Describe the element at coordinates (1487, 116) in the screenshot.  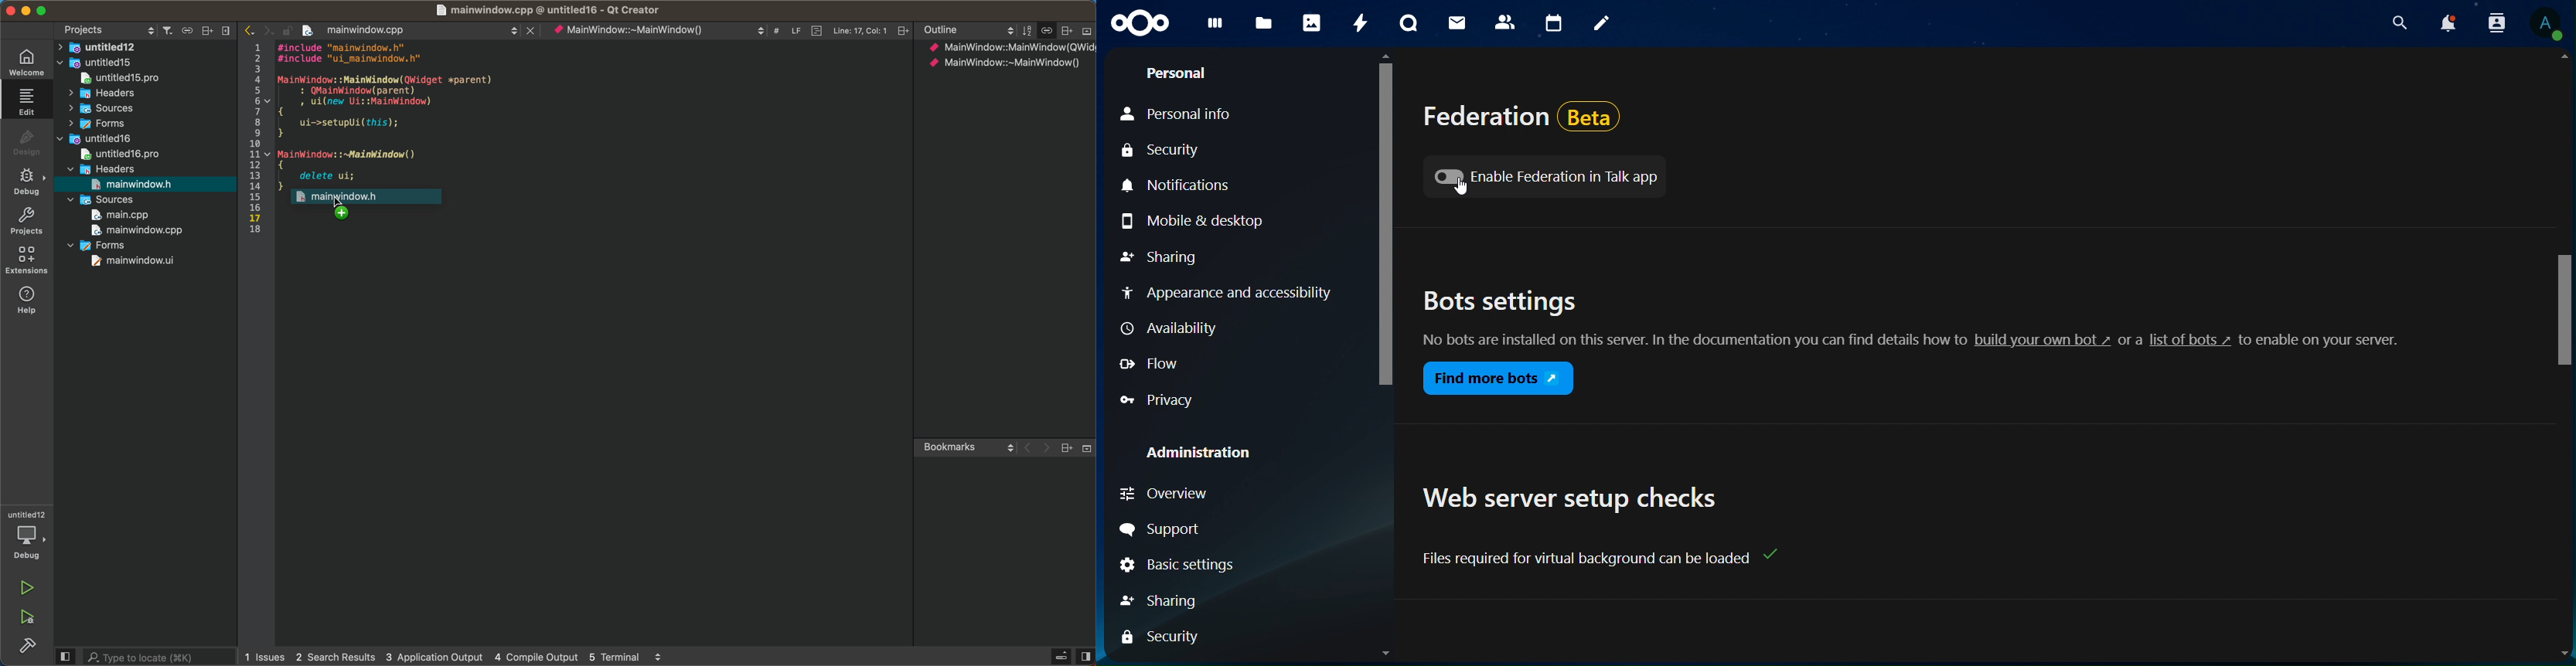
I see `federation` at that location.